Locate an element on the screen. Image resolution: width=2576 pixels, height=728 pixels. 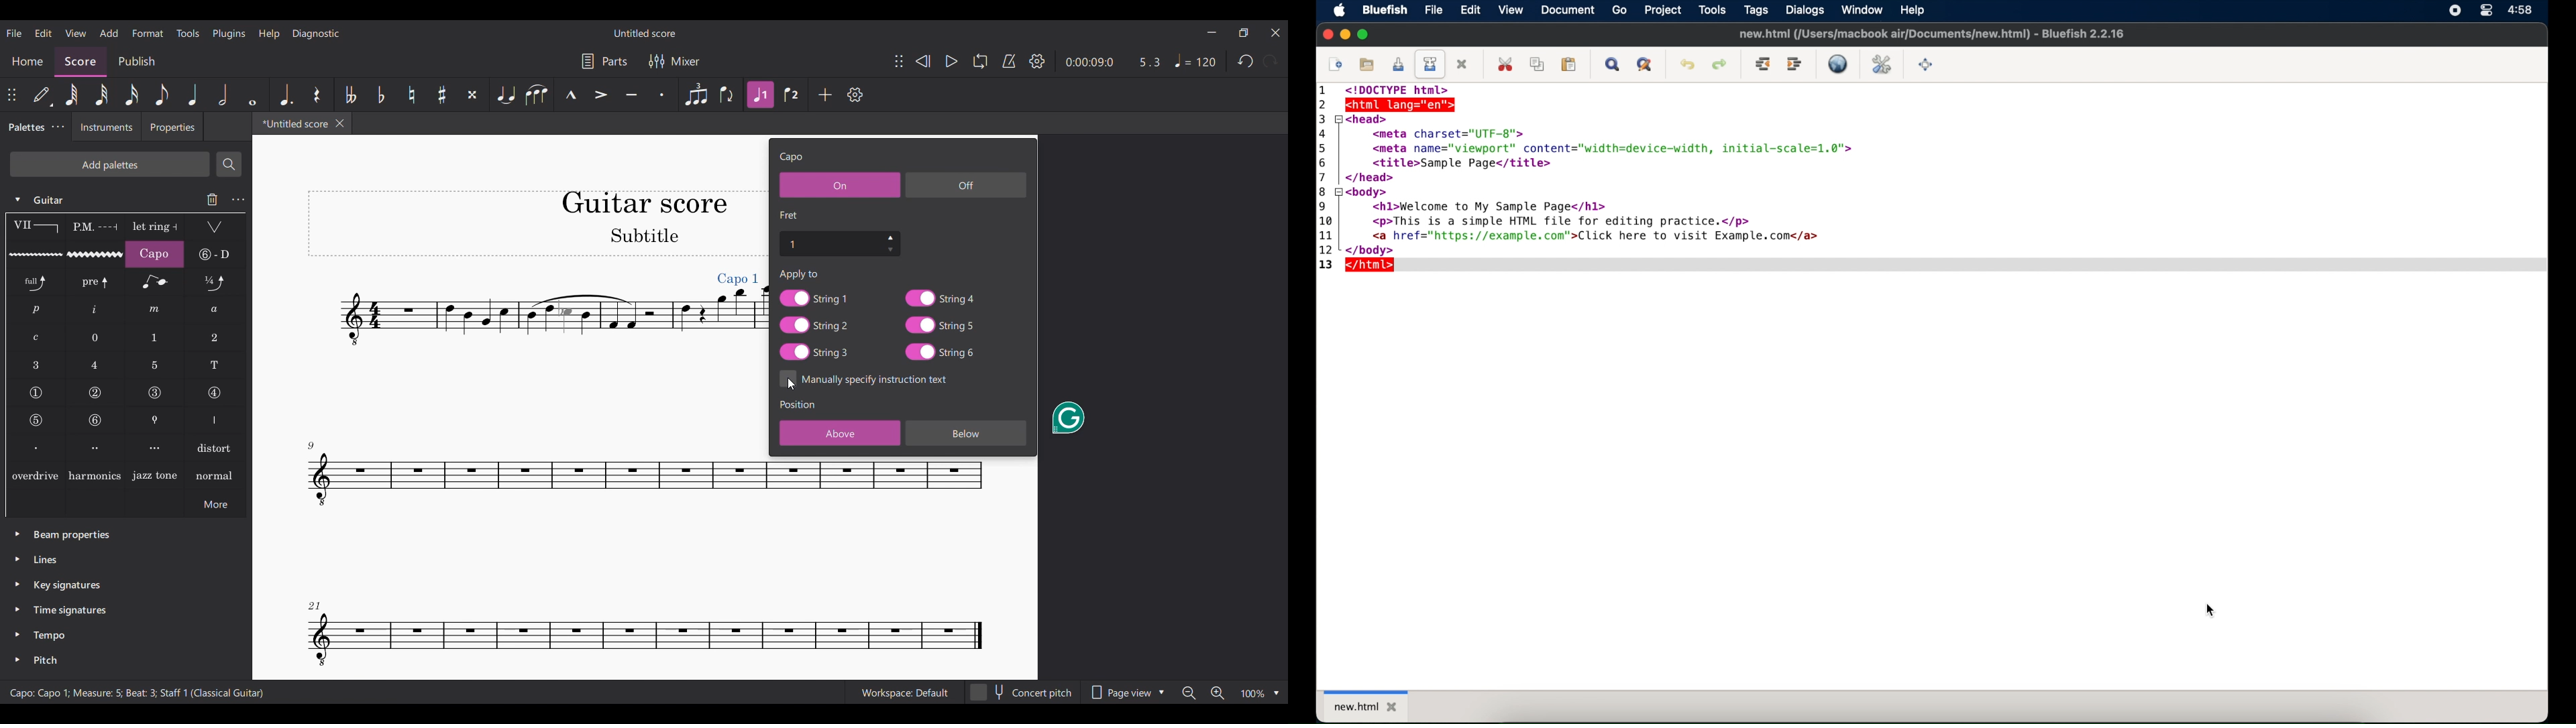
Mixer settings is located at coordinates (674, 61).